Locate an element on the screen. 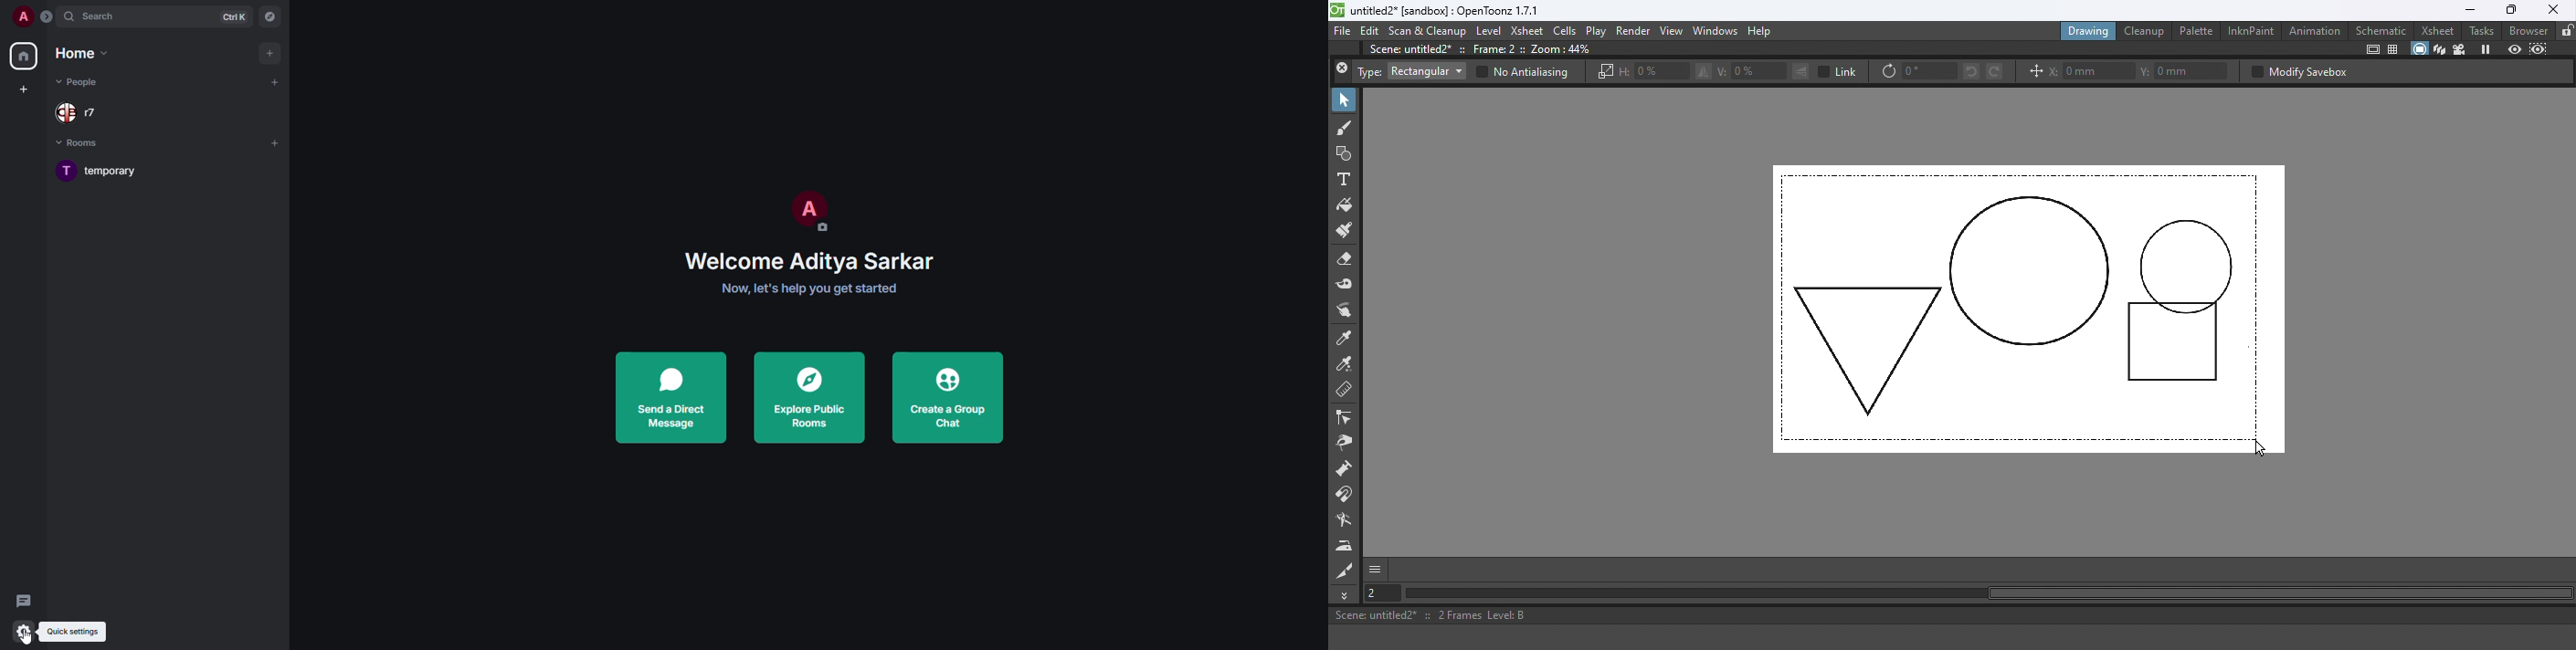 This screenshot has height=672, width=2576. 0 is located at coordinates (1928, 70).